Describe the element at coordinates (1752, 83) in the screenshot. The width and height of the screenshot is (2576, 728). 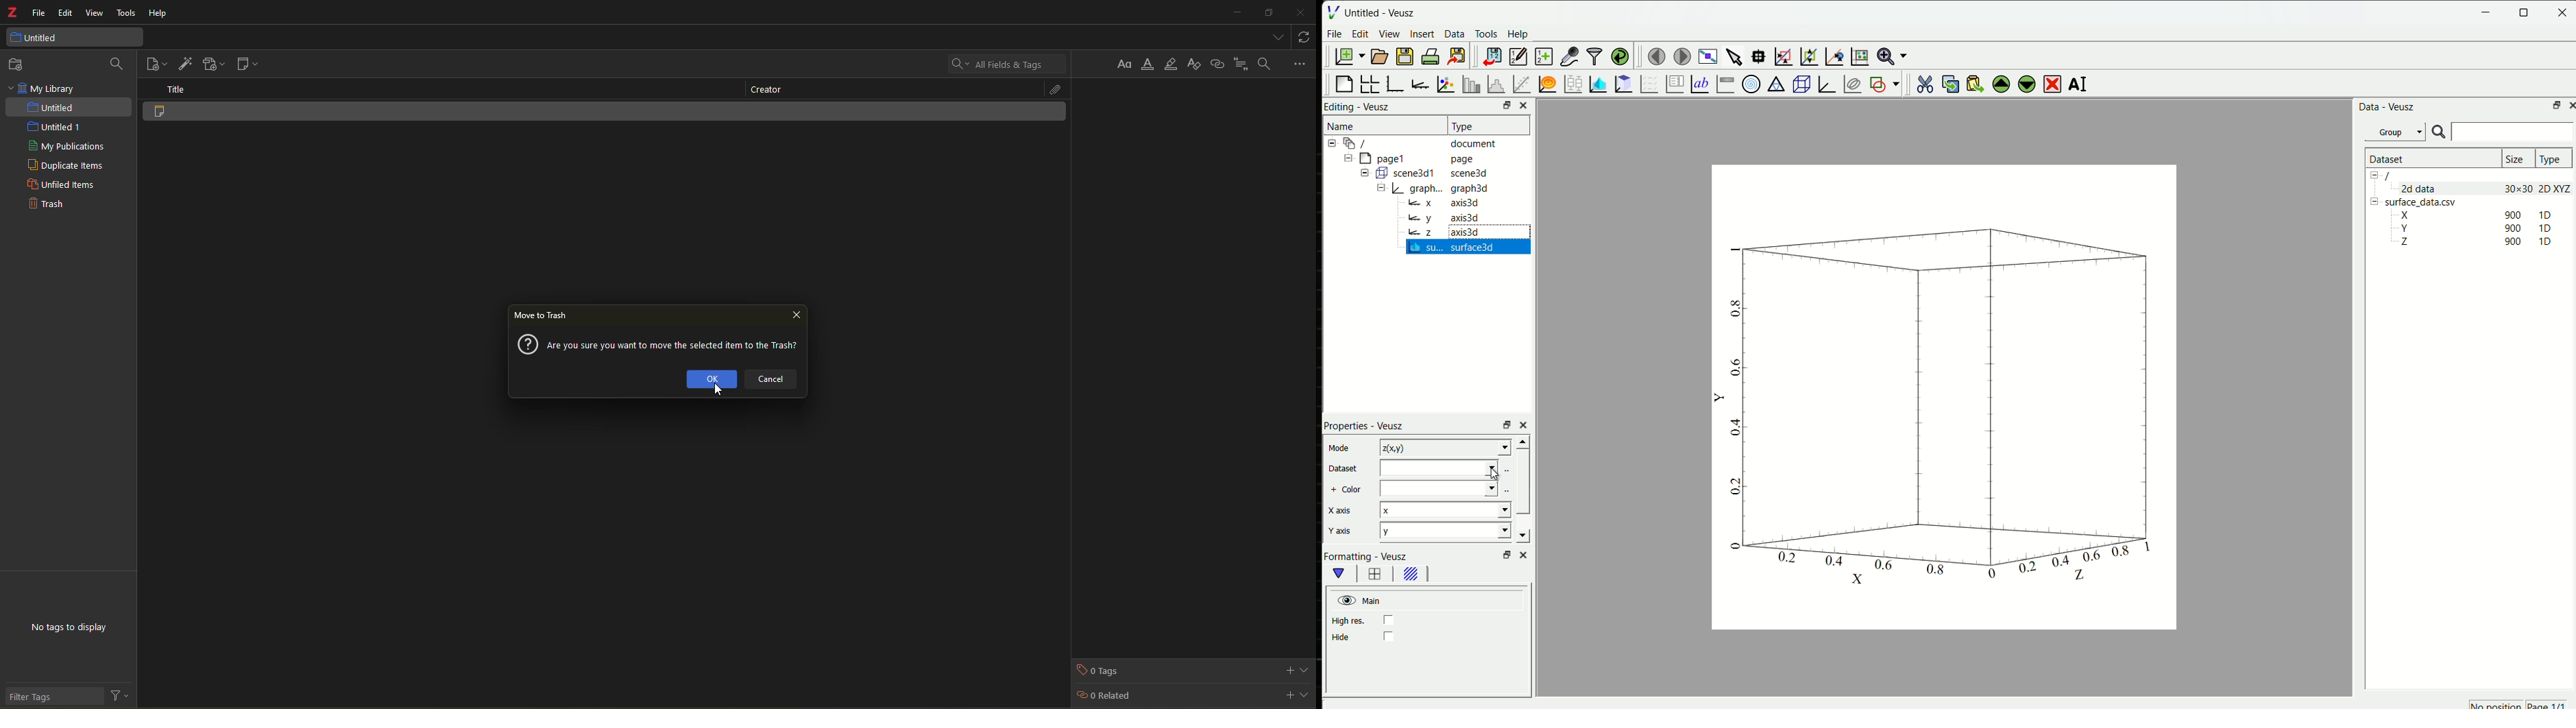
I see `polar graph` at that location.